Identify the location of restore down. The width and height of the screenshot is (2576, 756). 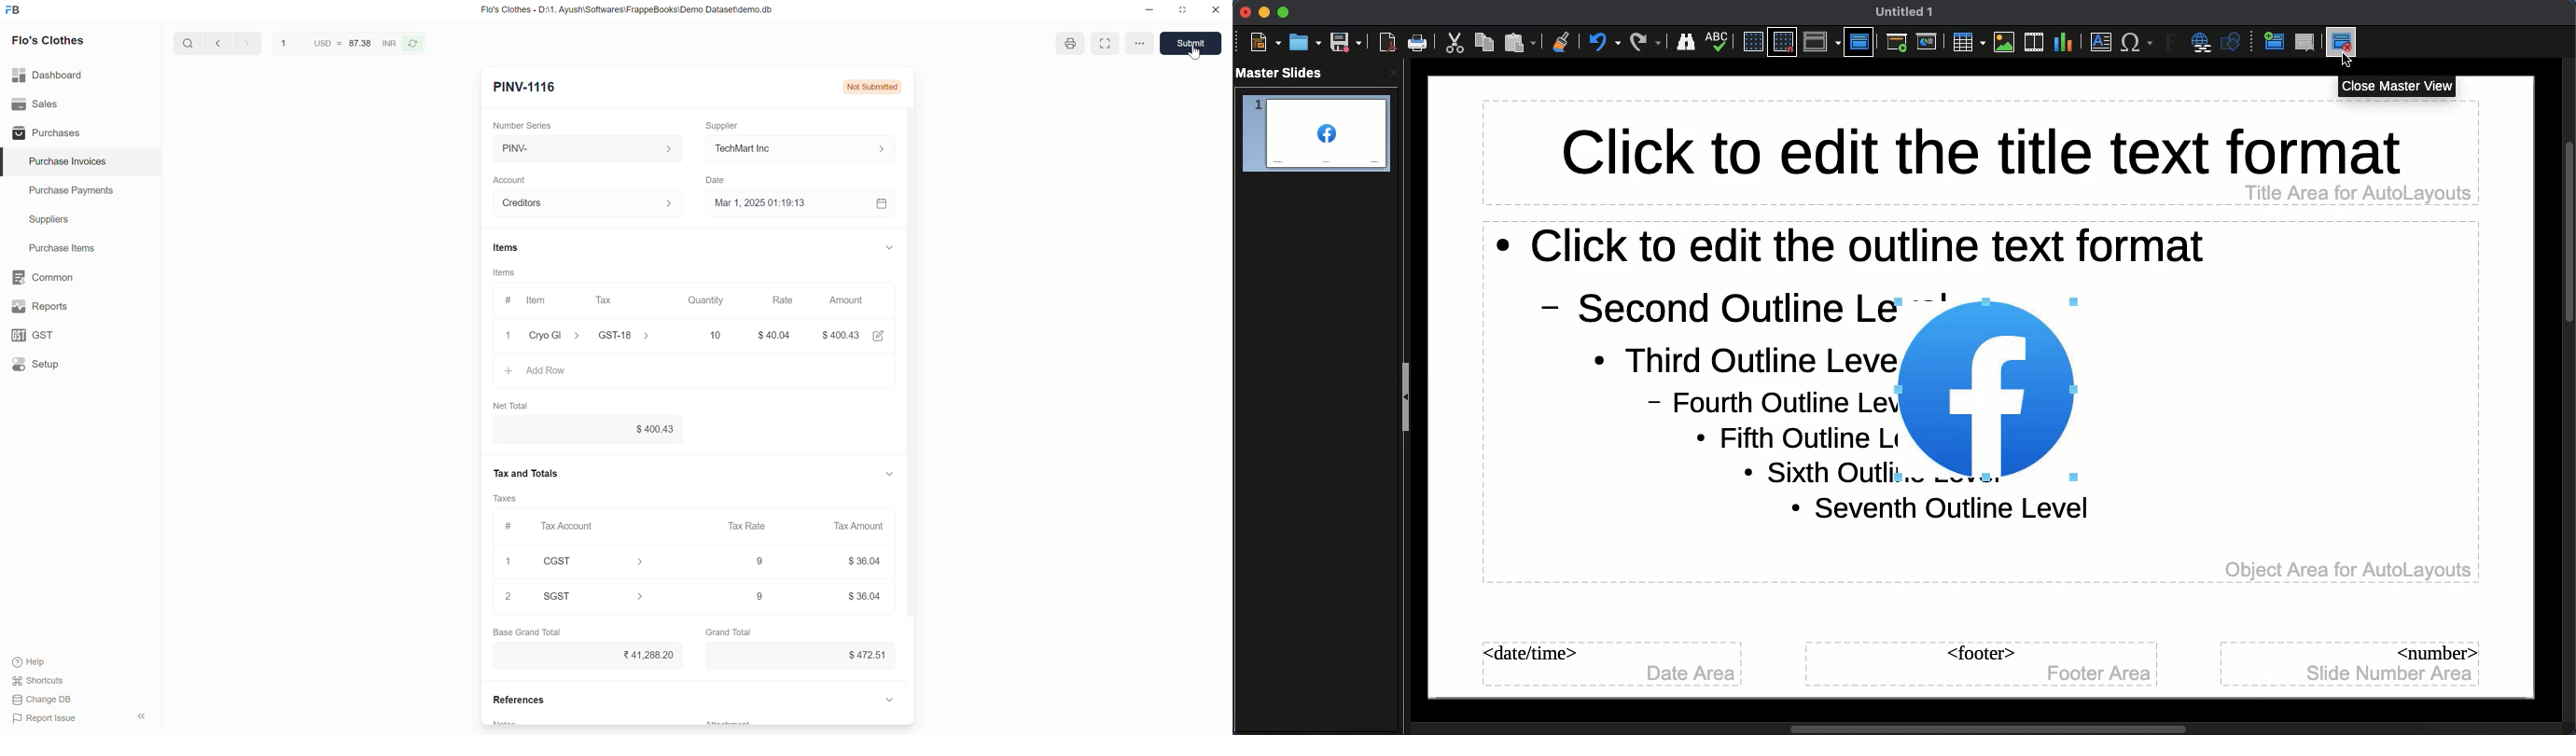
(1182, 12).